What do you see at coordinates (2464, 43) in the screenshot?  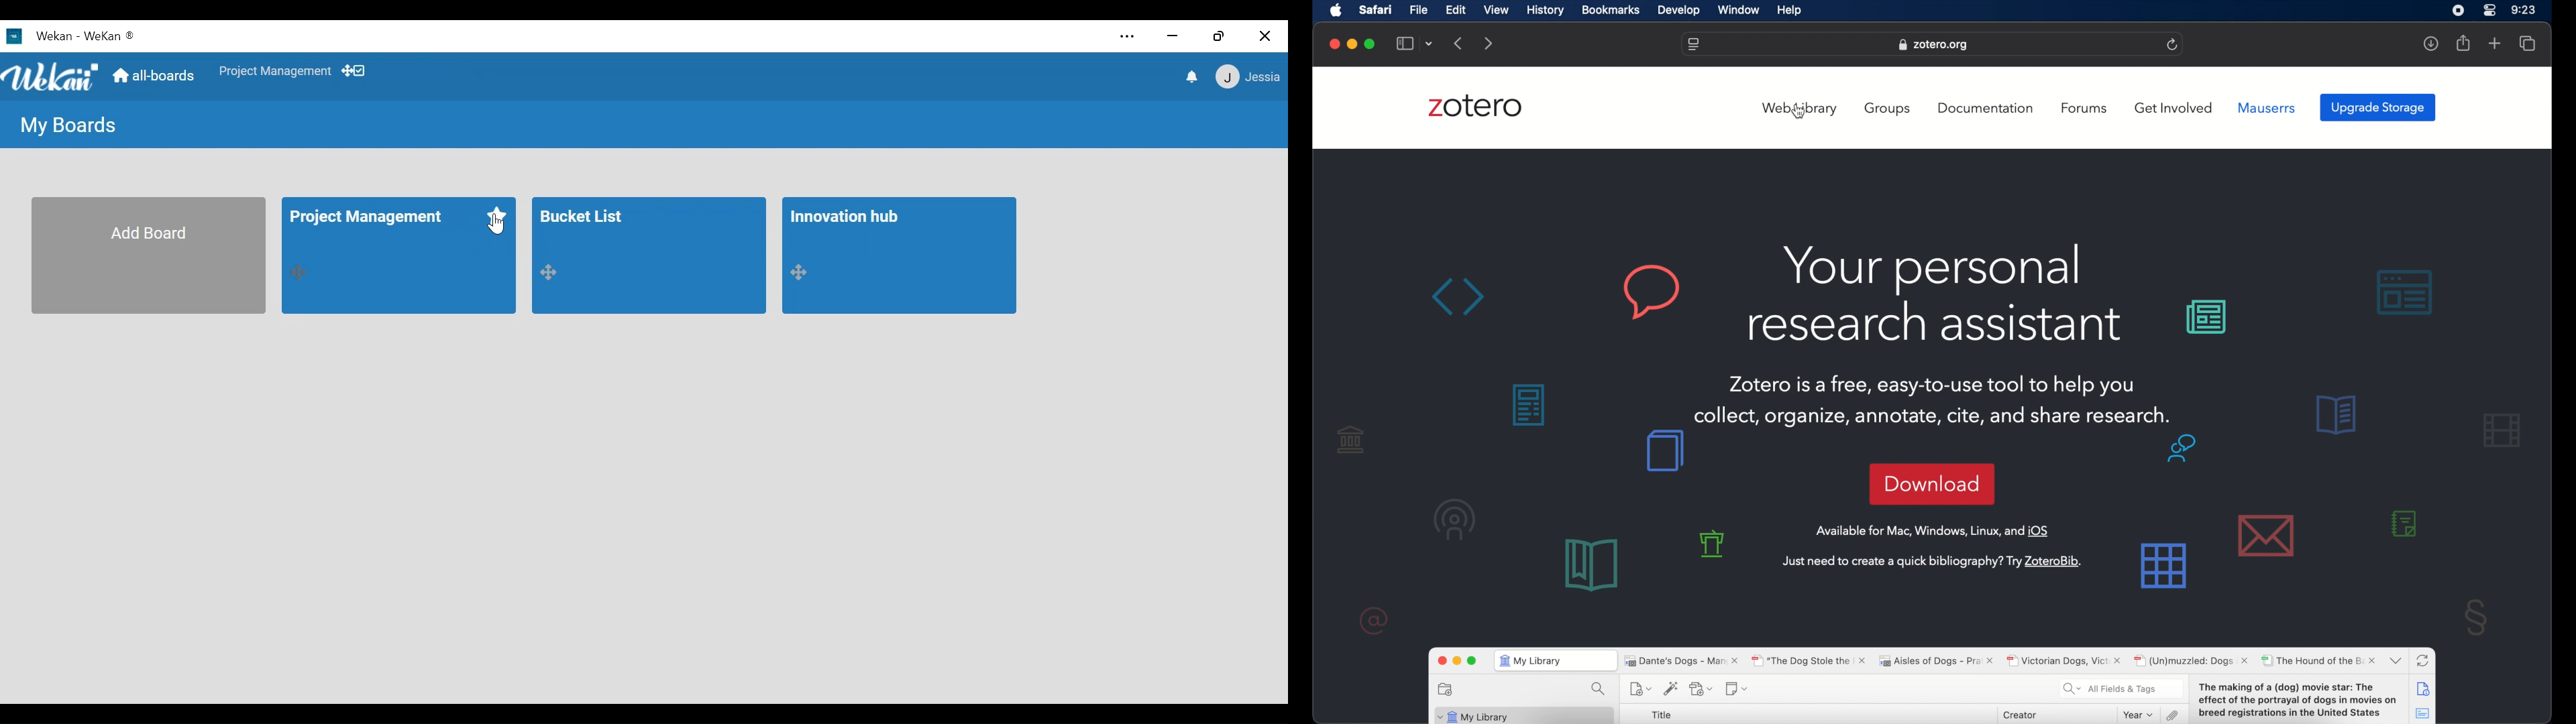 I see `share` at bounding box center [2464, 43].